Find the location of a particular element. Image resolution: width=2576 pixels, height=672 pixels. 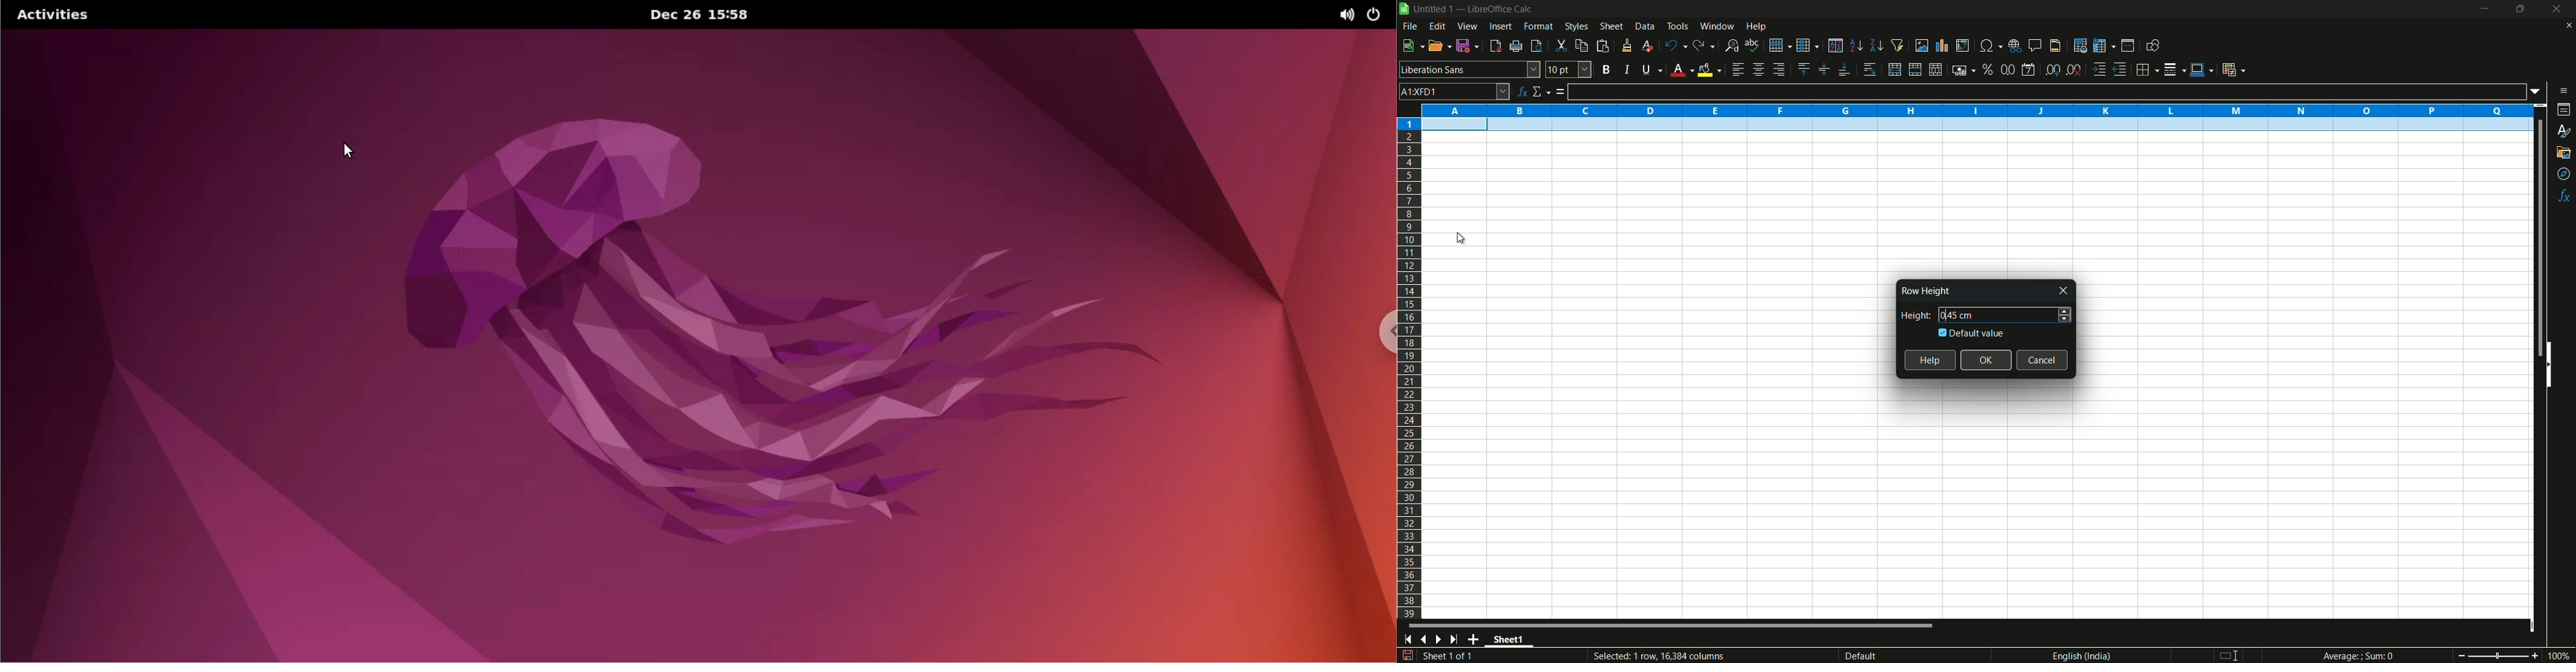

tools menu is located at coordinates (1677, 26).